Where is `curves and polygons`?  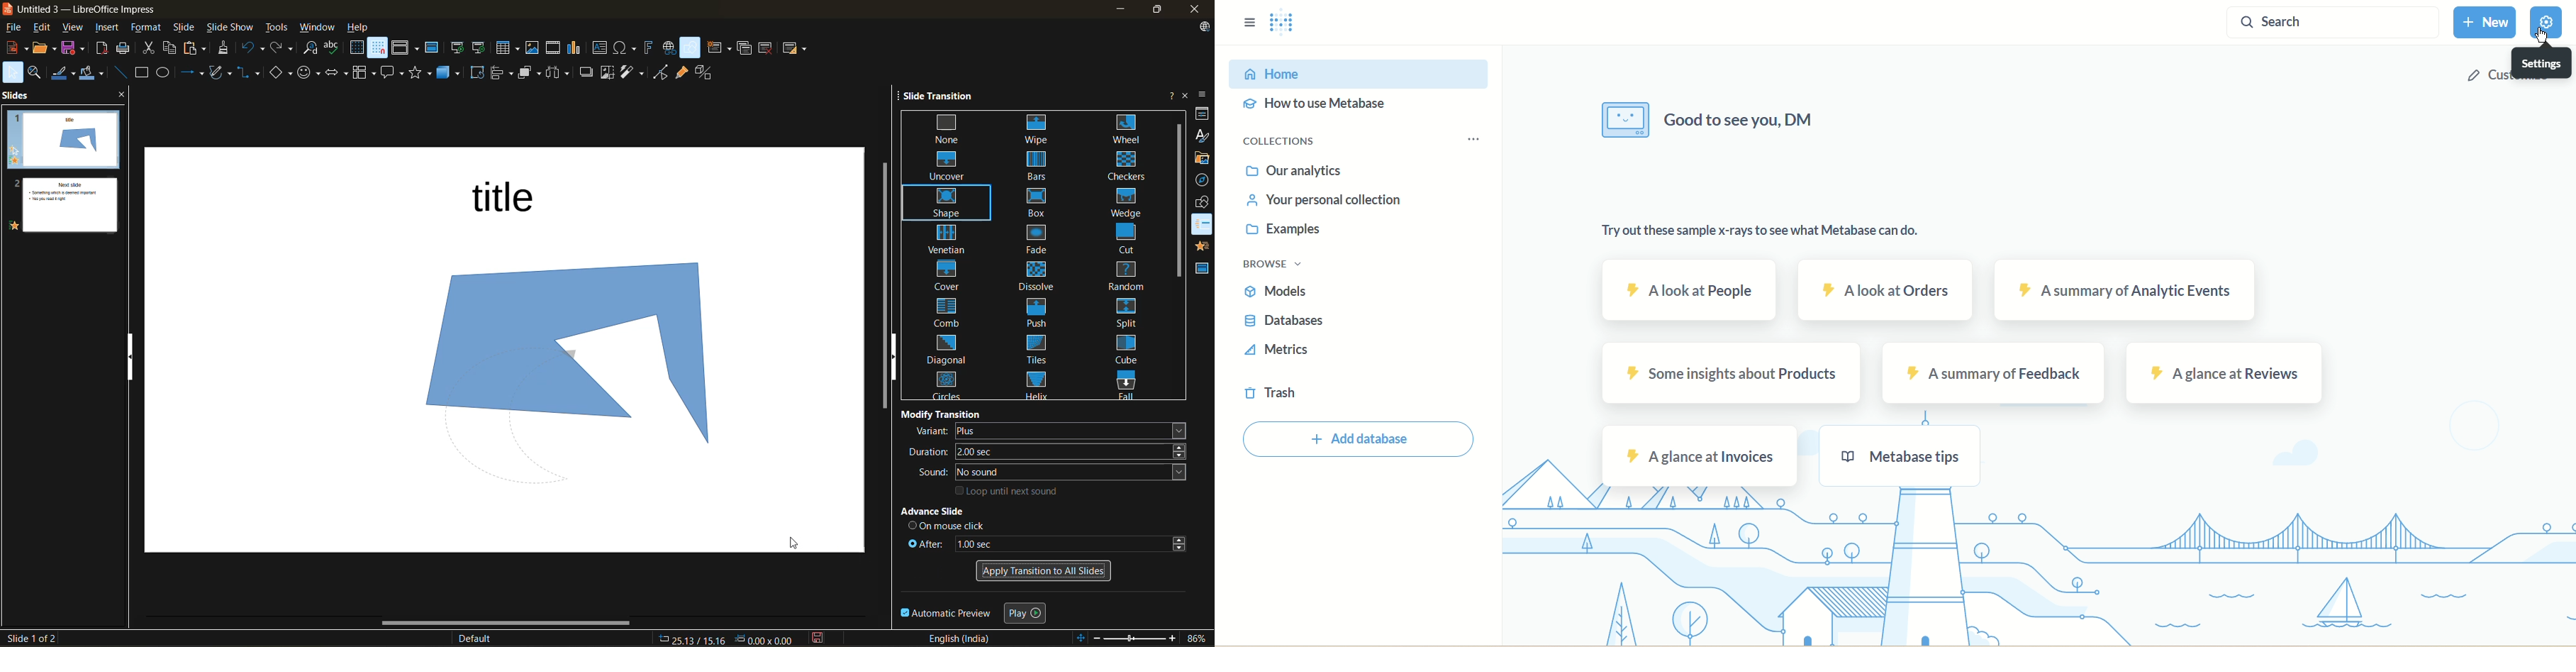 curves and polygons is located at coordinates (220, 73).